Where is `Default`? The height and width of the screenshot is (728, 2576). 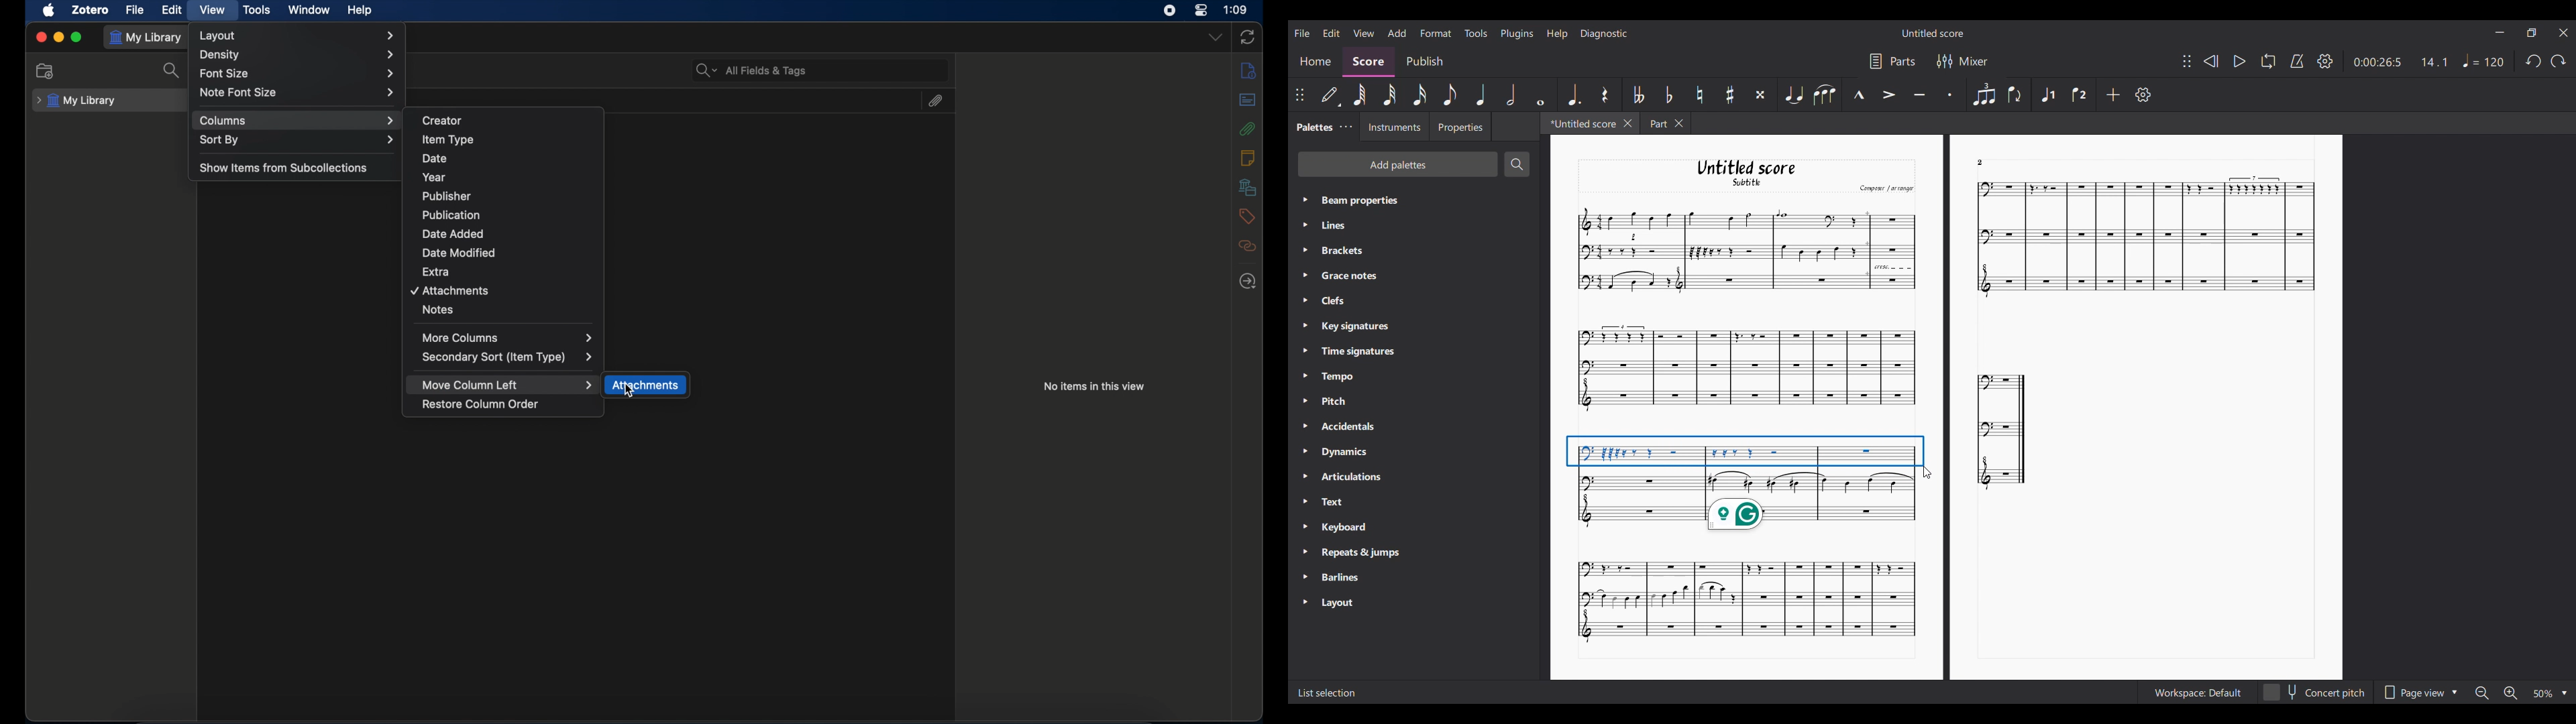 Default is located at coordinates (1330, 97).